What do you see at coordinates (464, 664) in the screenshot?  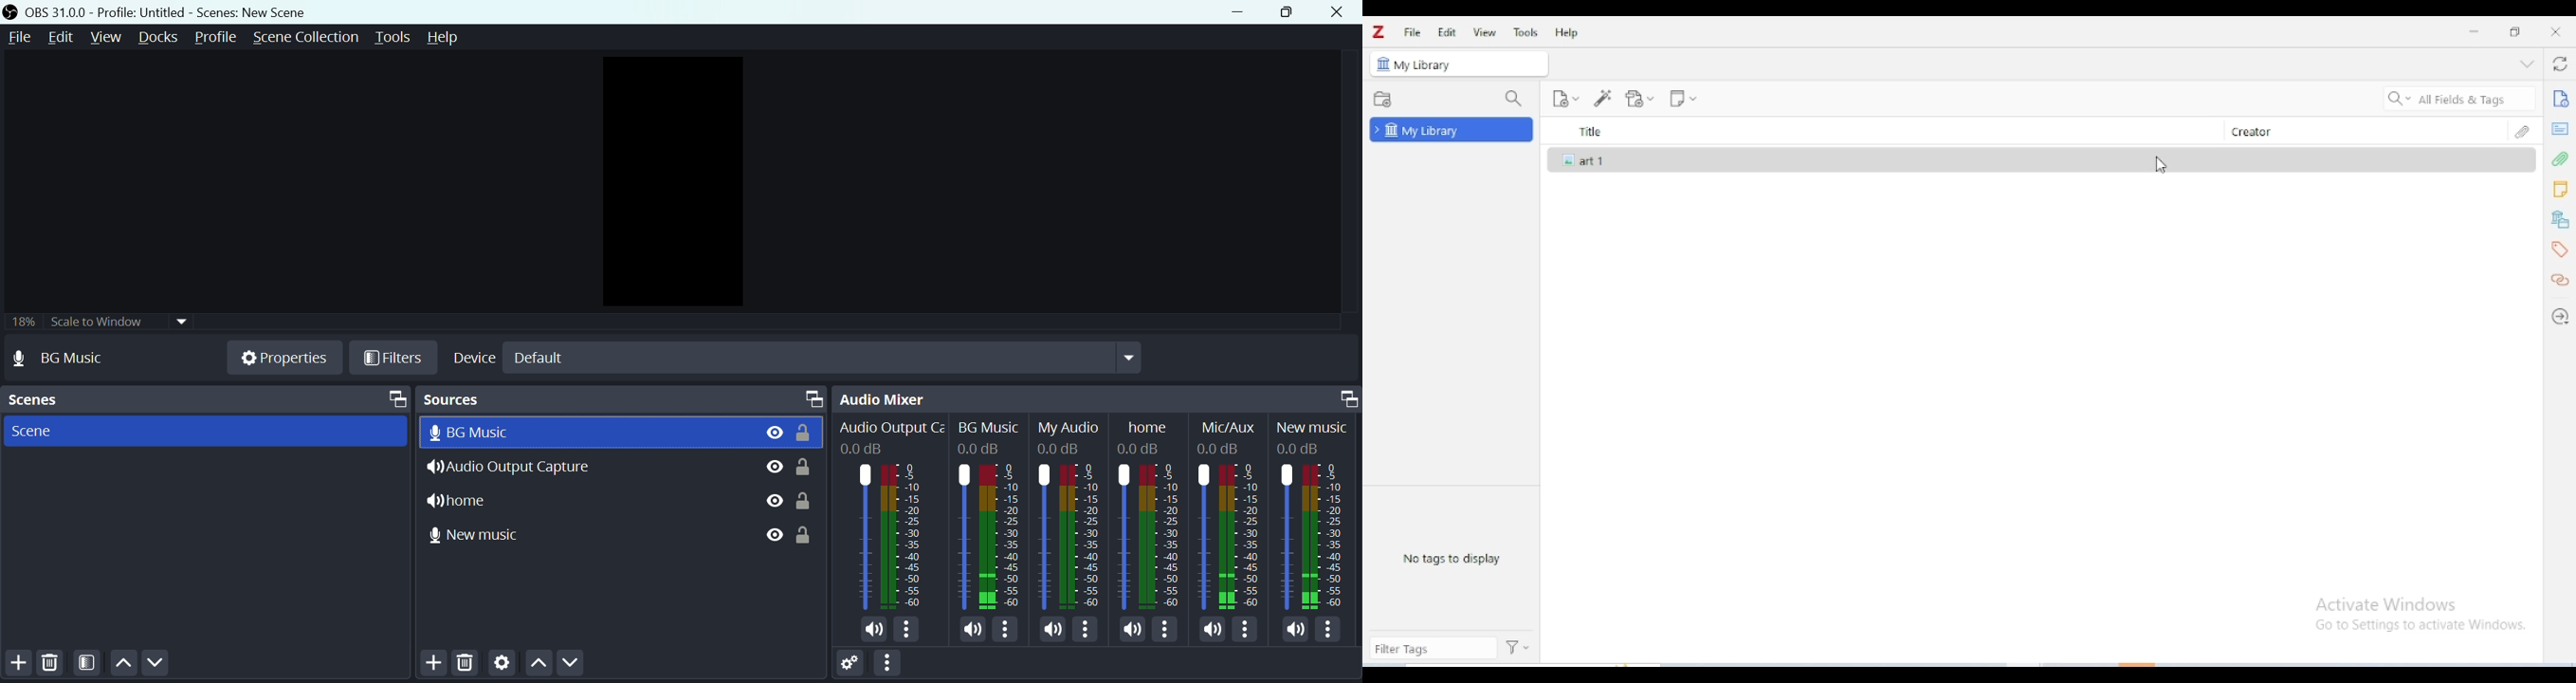 I see `Delete` at bounding box center [464, 664].